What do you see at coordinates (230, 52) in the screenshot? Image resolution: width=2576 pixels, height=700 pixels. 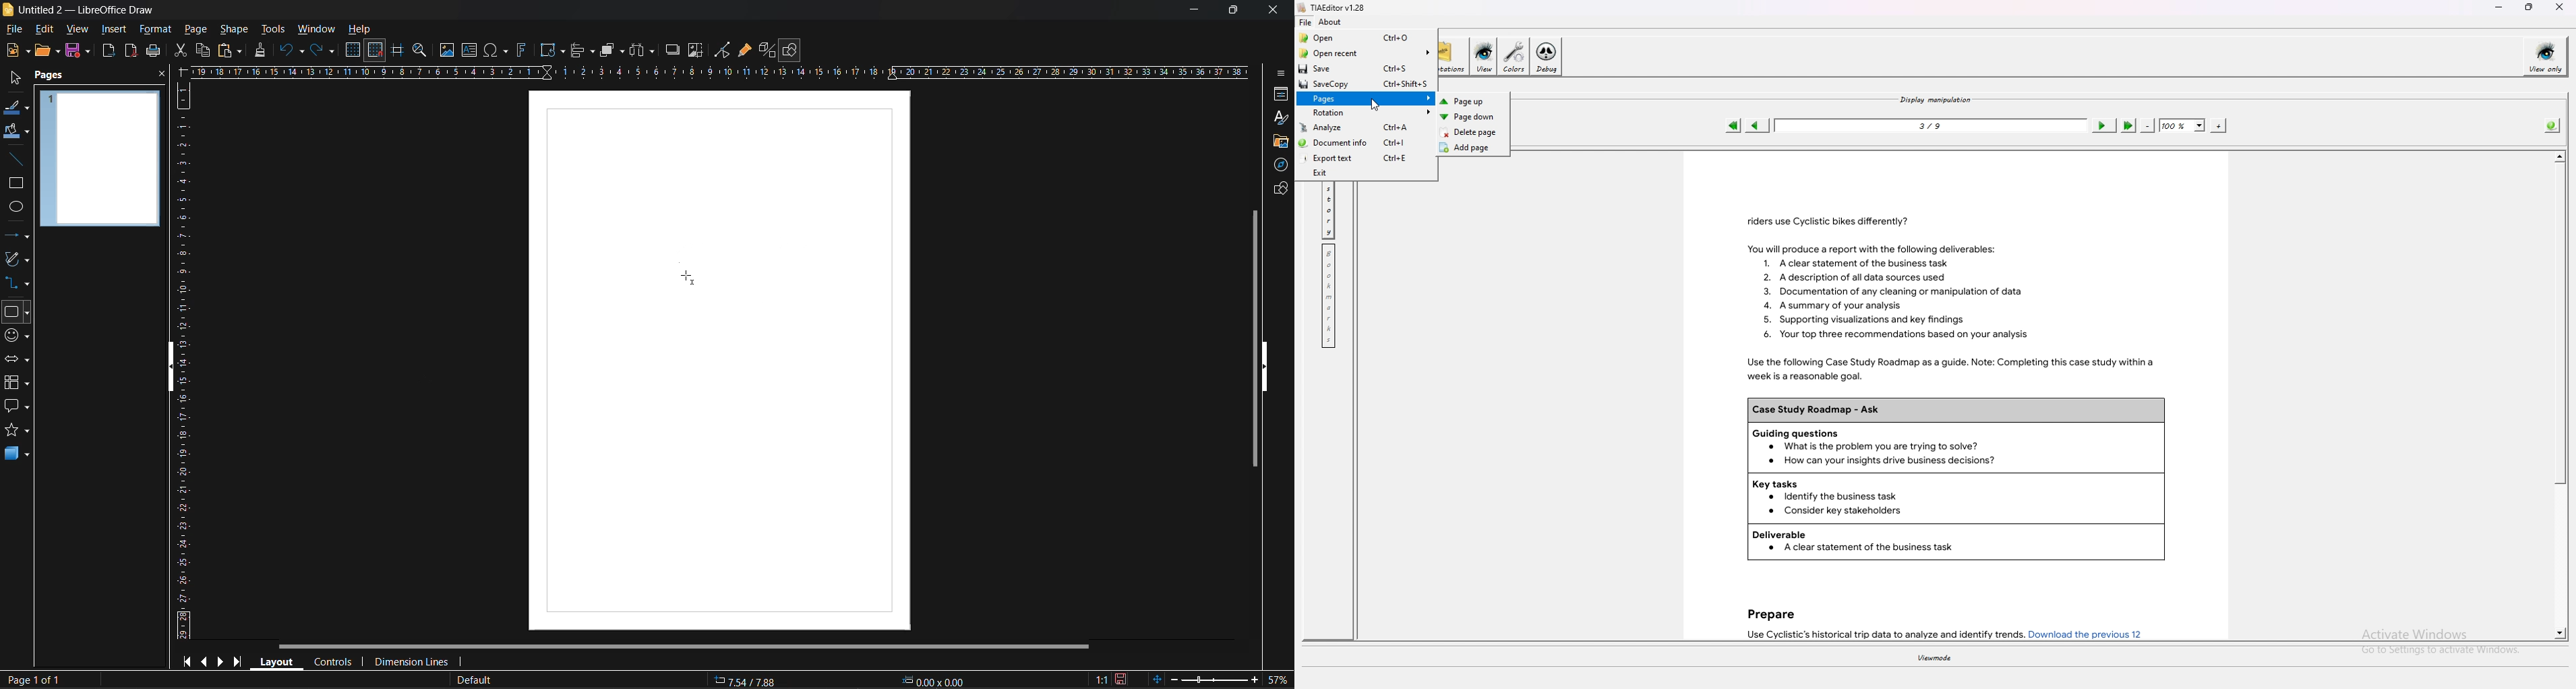 I see `paste` at bounding box center [230, 52].